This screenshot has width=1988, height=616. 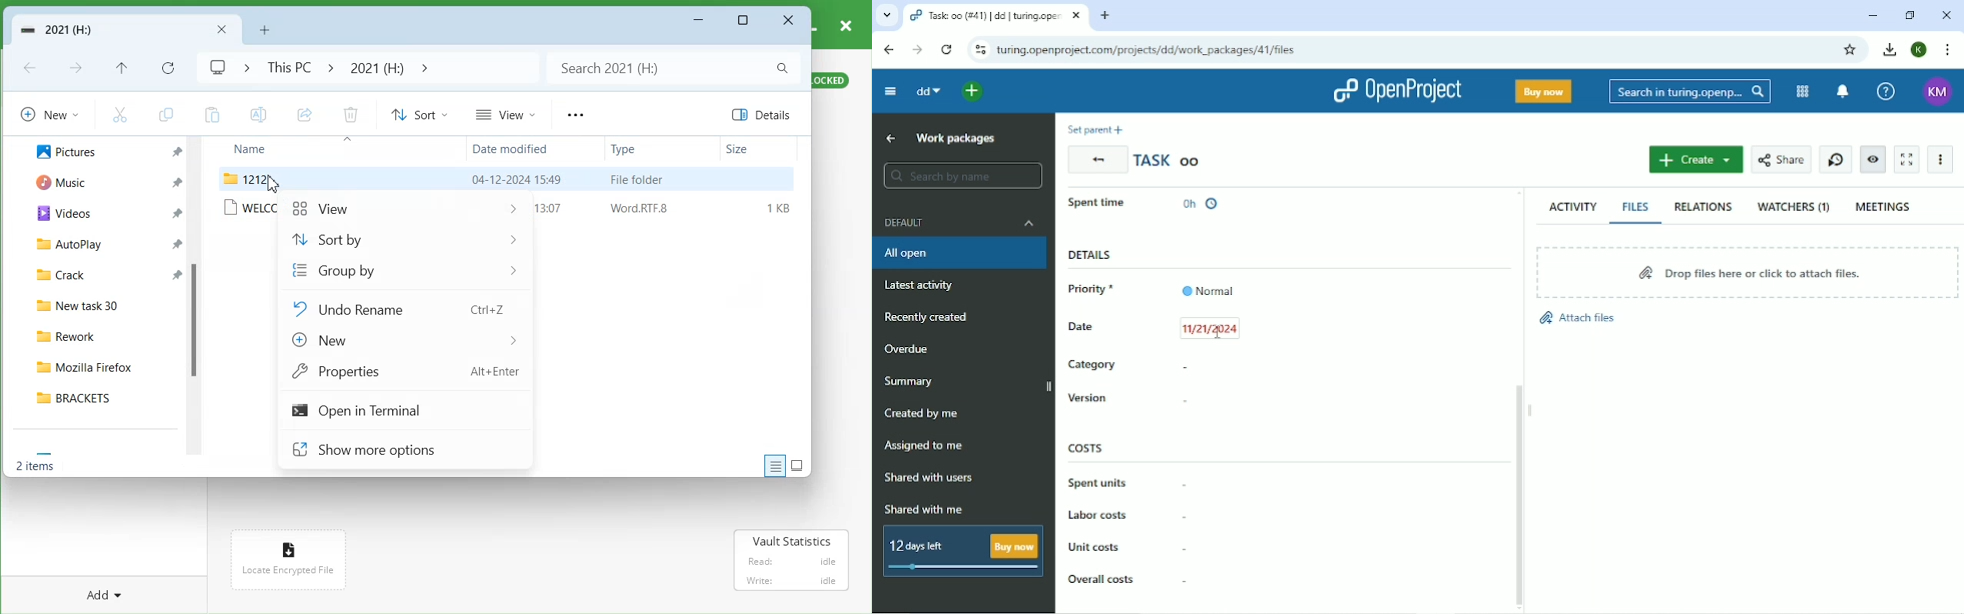 What do you see at coordinates (257, 114) in the screenshot?
I see `Rename` at bounding box center [257, 114].